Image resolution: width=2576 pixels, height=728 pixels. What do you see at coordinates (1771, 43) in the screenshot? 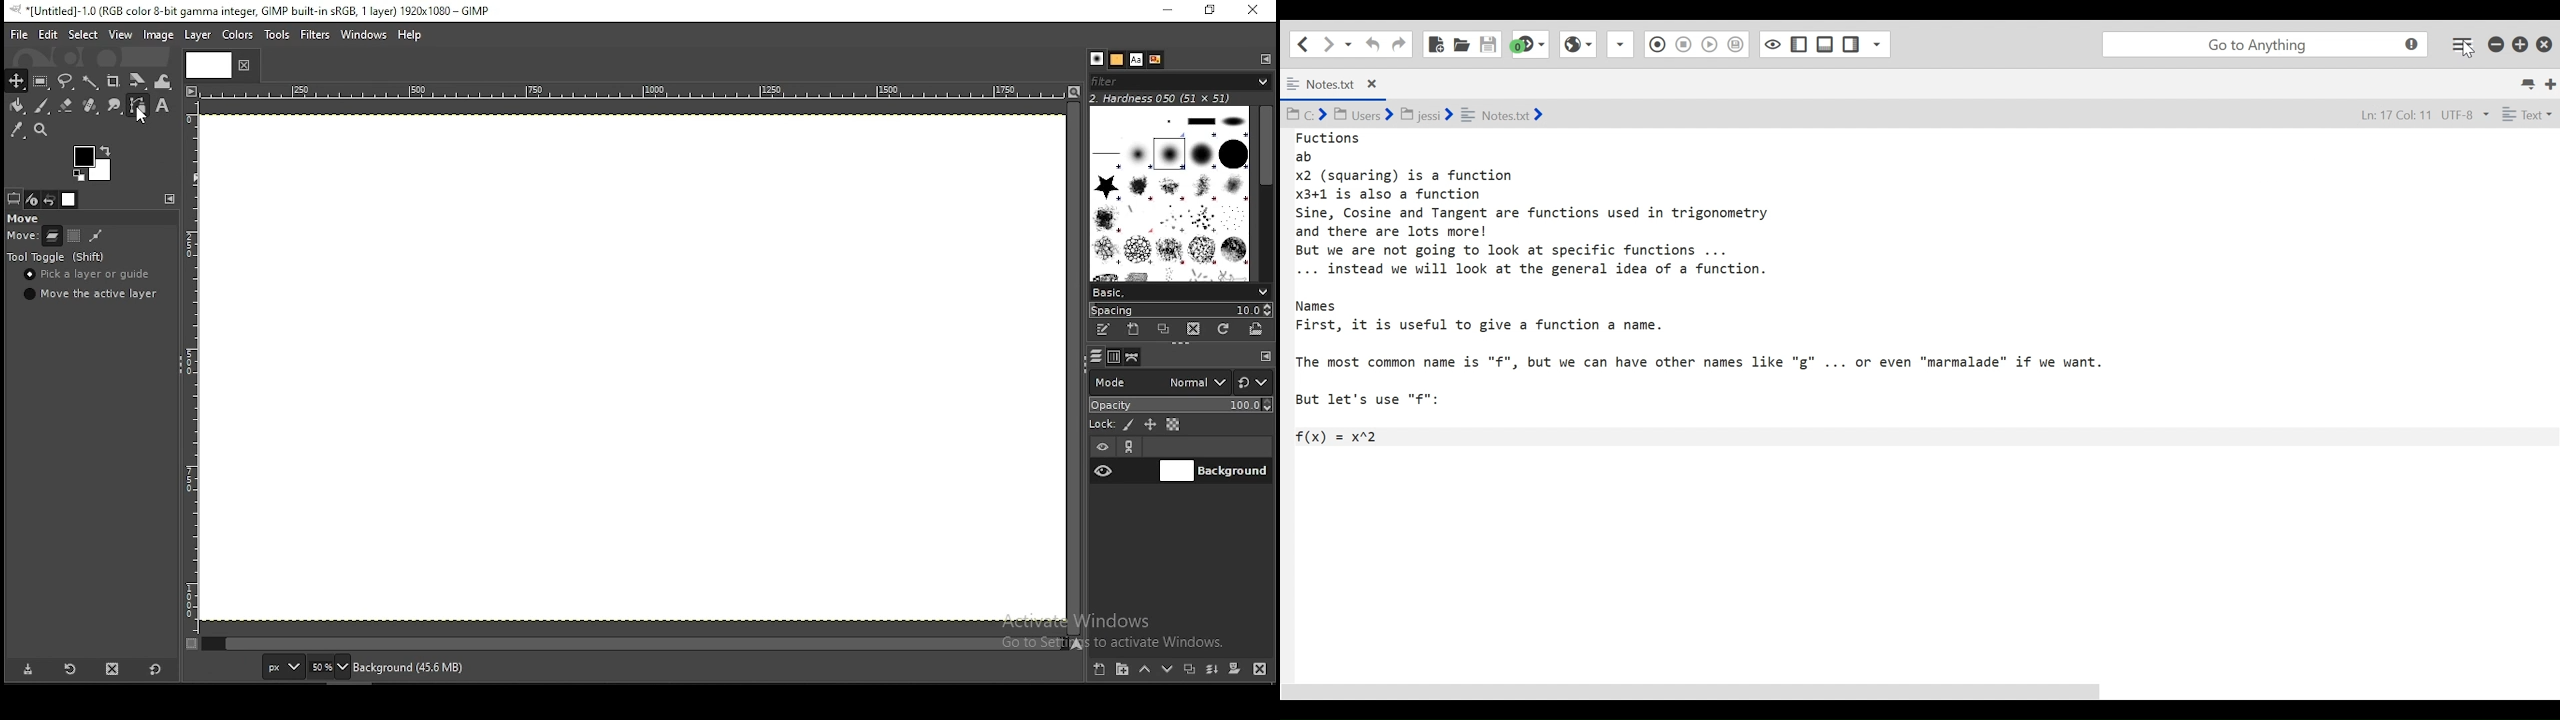
I see `Show/Hide Right pane` at bounding box center [1771, 43].